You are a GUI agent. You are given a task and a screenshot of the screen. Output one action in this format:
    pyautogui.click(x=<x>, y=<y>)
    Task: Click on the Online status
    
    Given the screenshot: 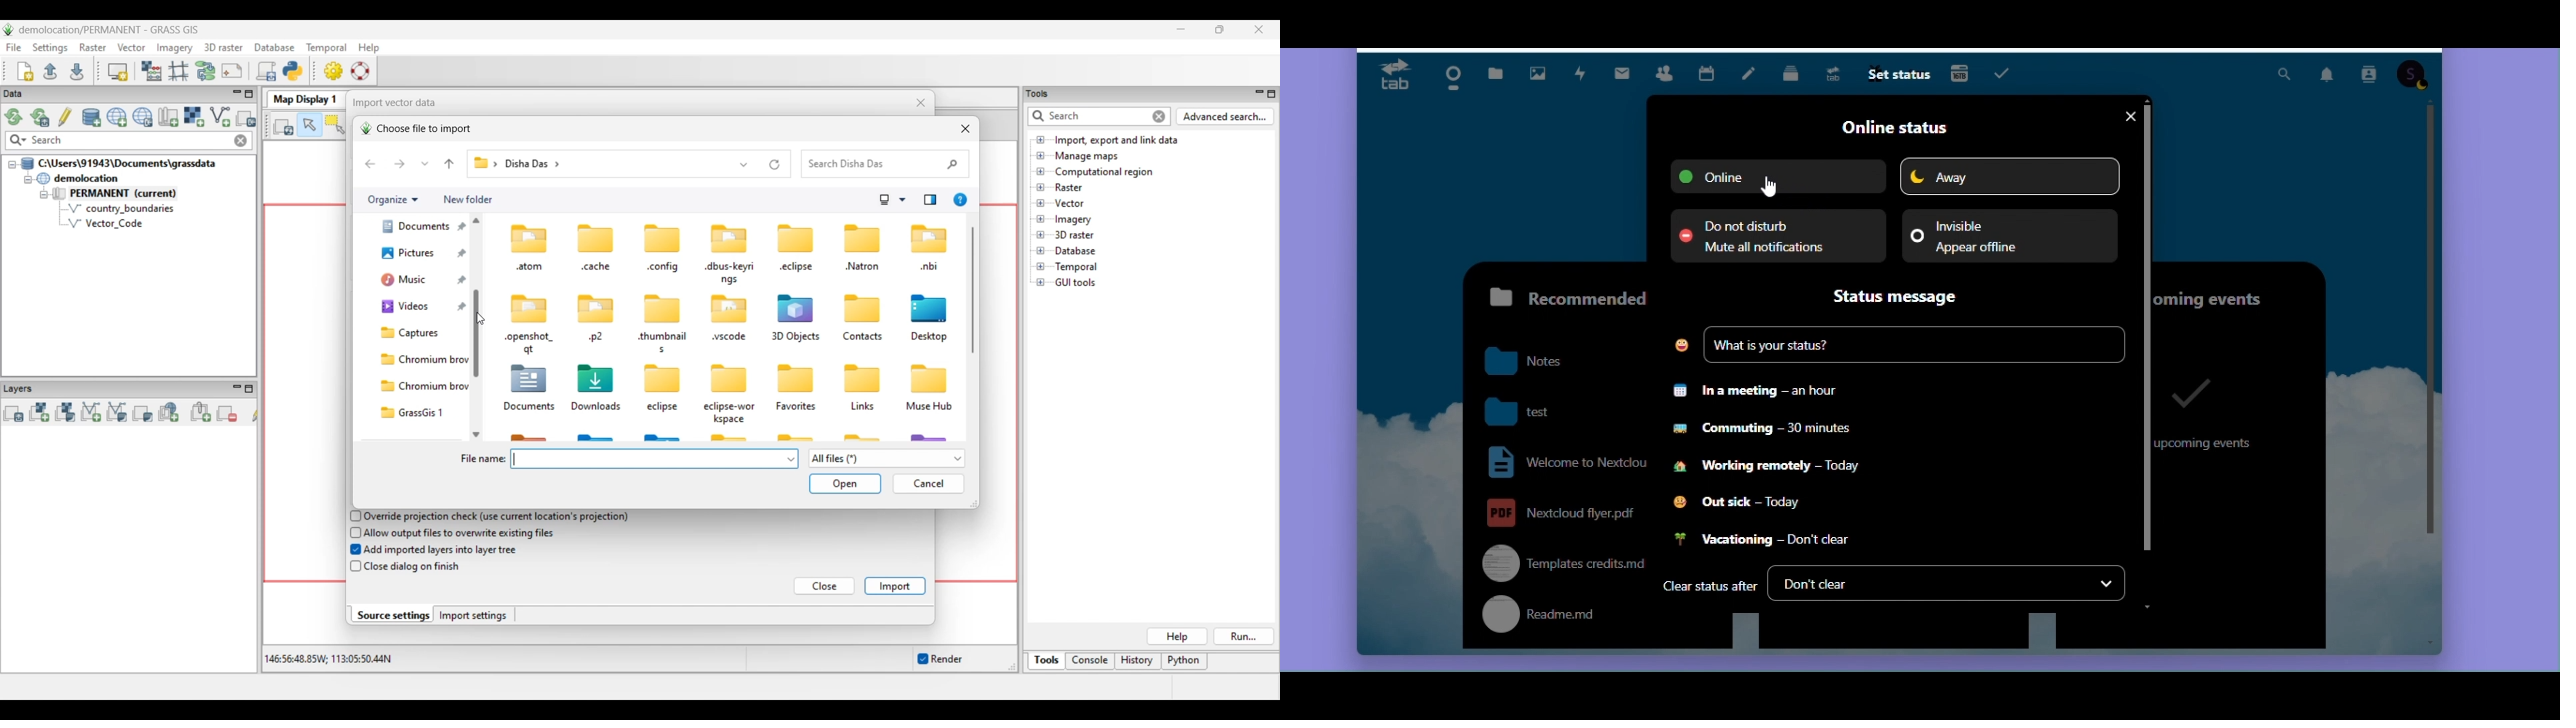 What is the action you would take?
    pyautogui.click(x=1893, y=127)
    